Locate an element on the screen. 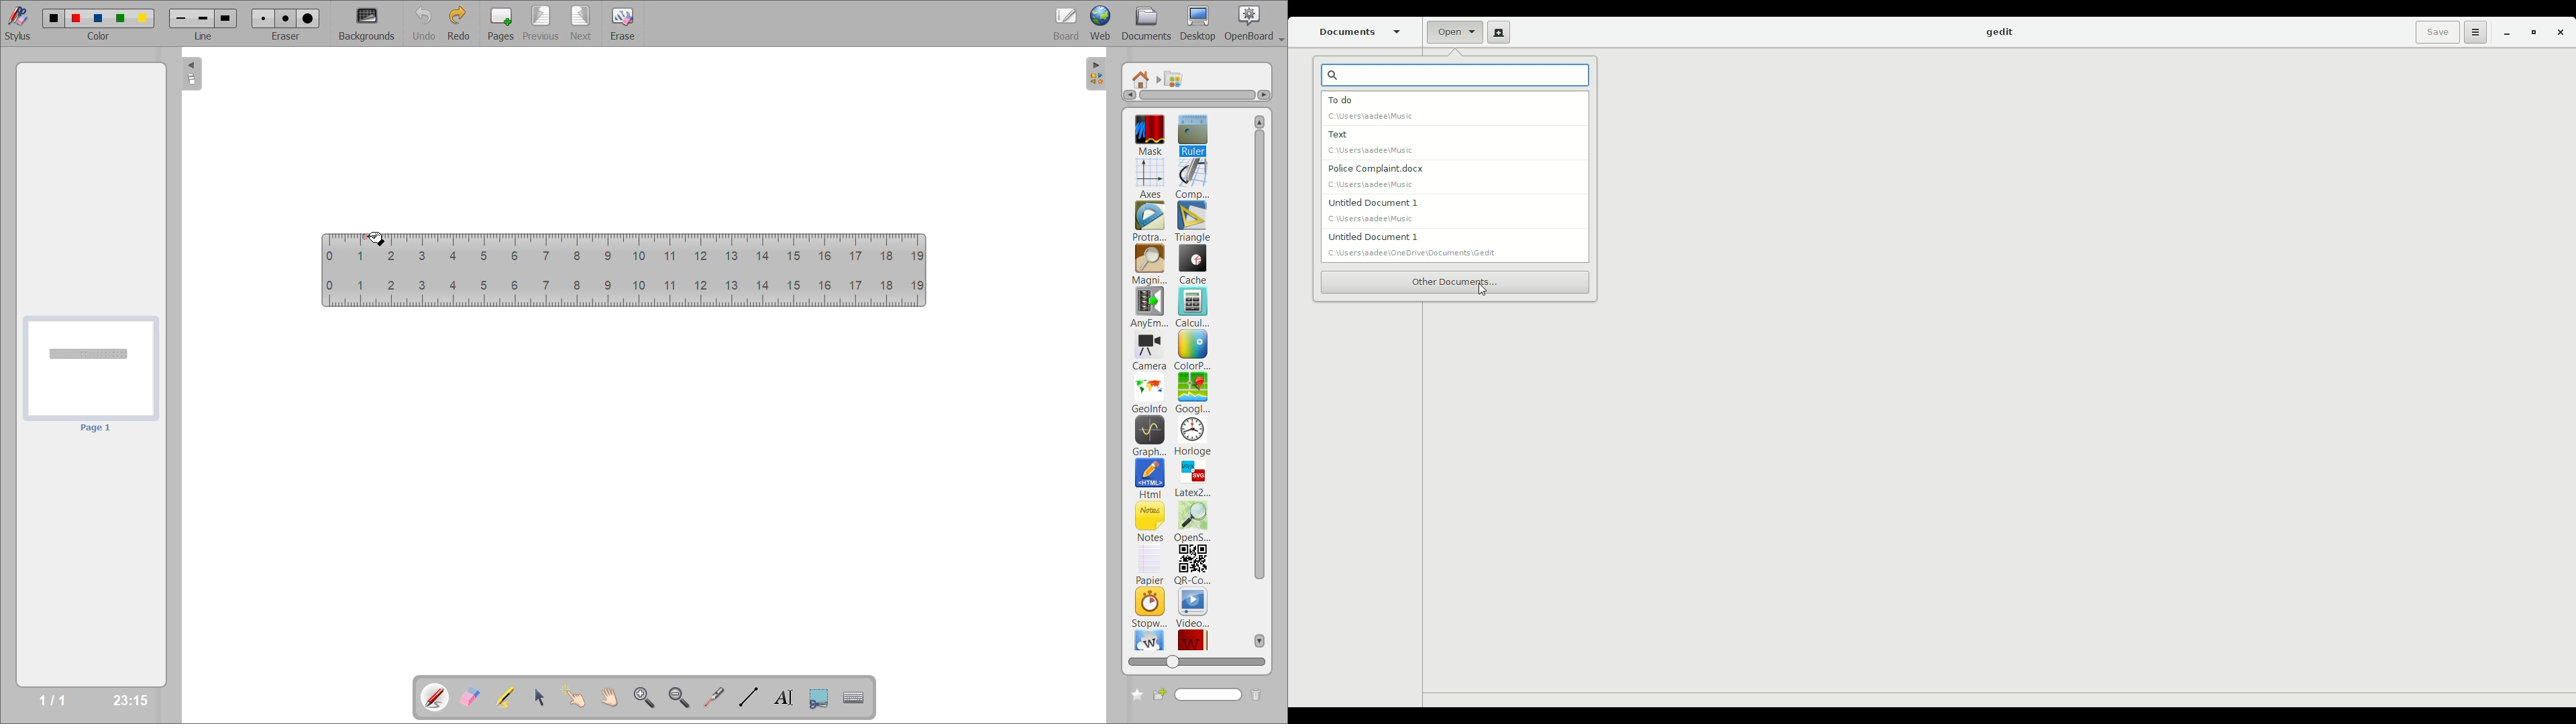 The image size is (2576, 728). zoom in is located at coordinates (647, 697).